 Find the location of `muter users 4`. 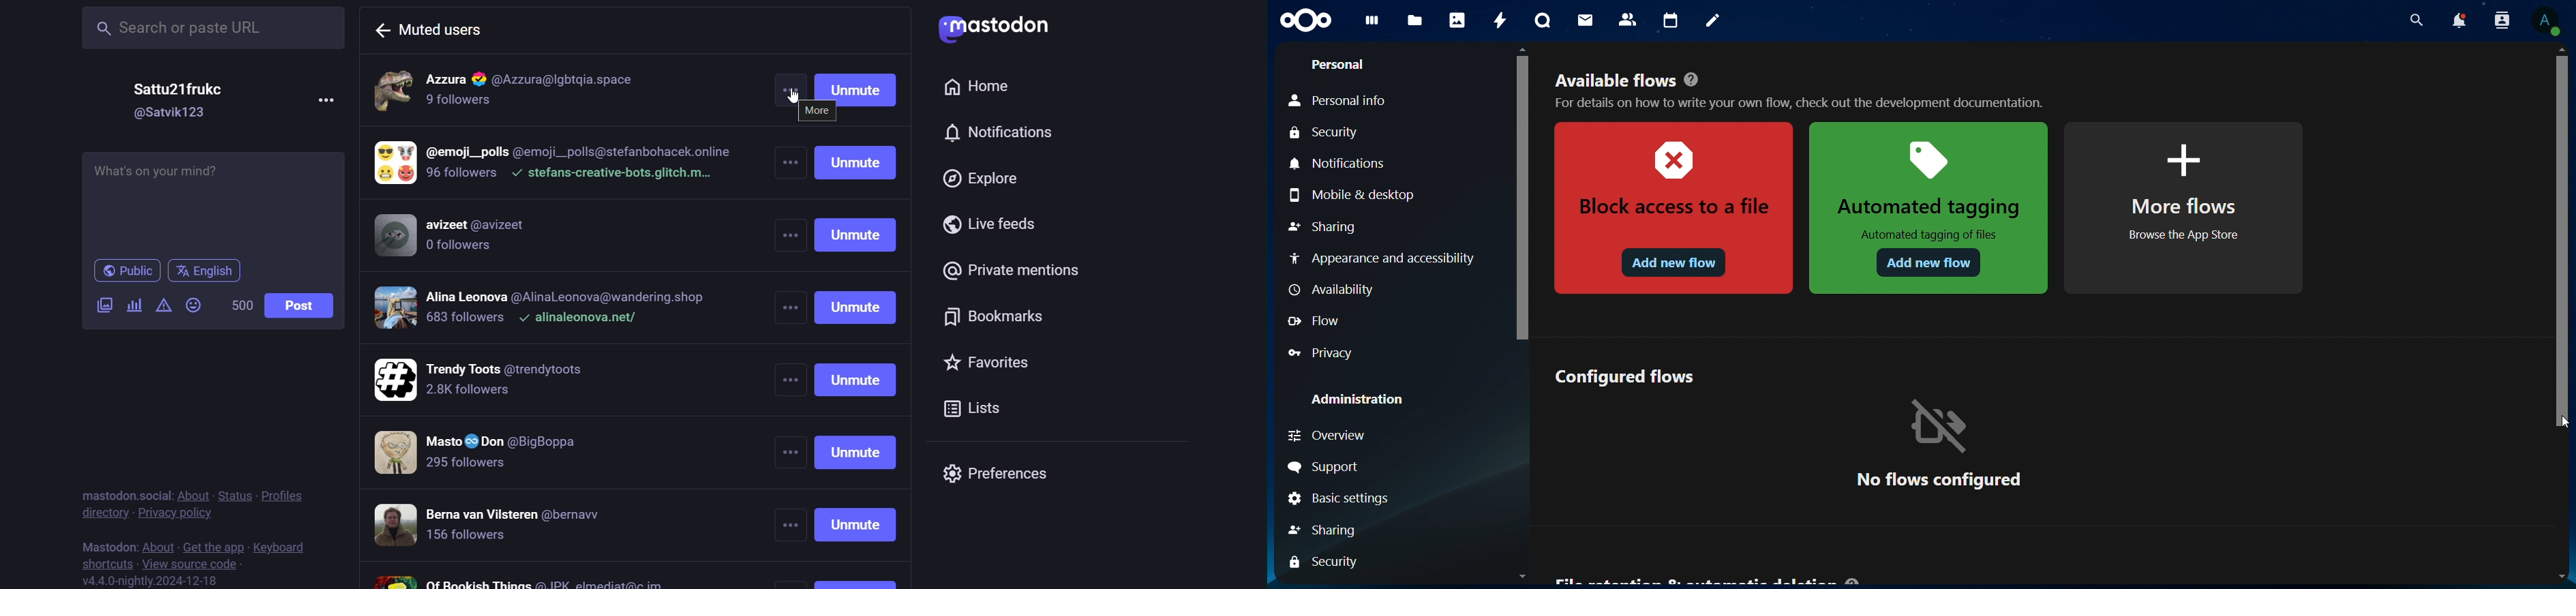

muter users 4 is located at coordinates (549, 309).